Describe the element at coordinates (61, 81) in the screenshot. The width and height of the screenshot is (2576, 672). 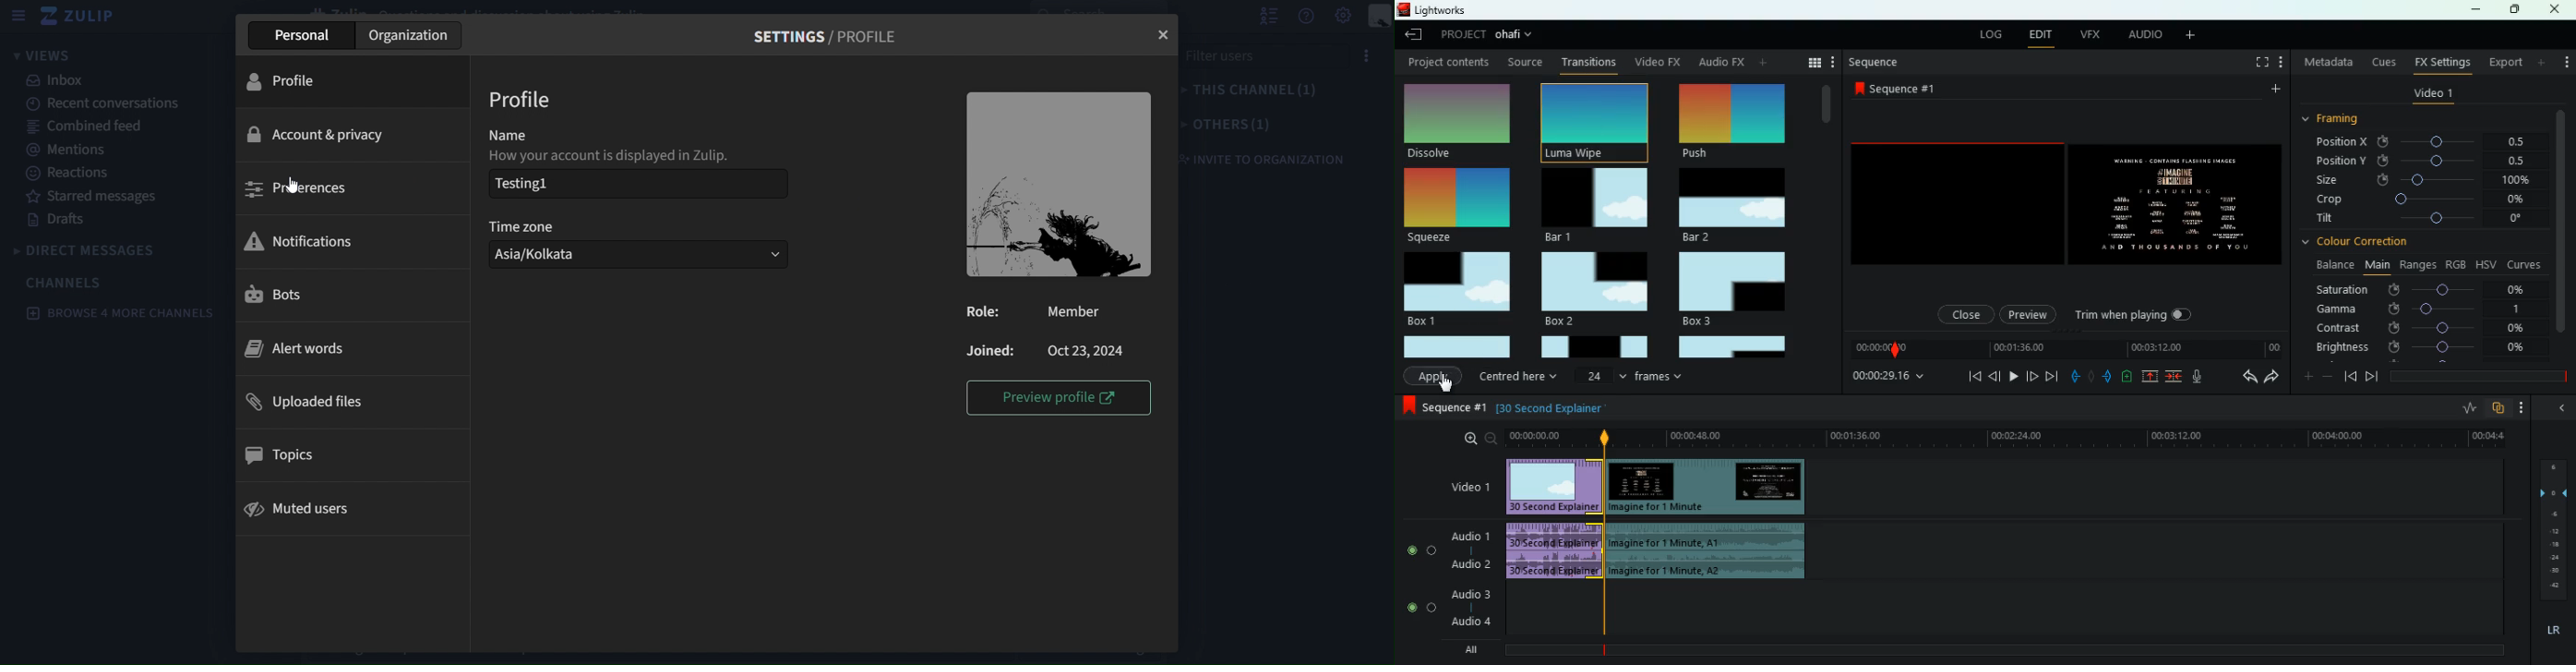
I see `inbox` at that location.